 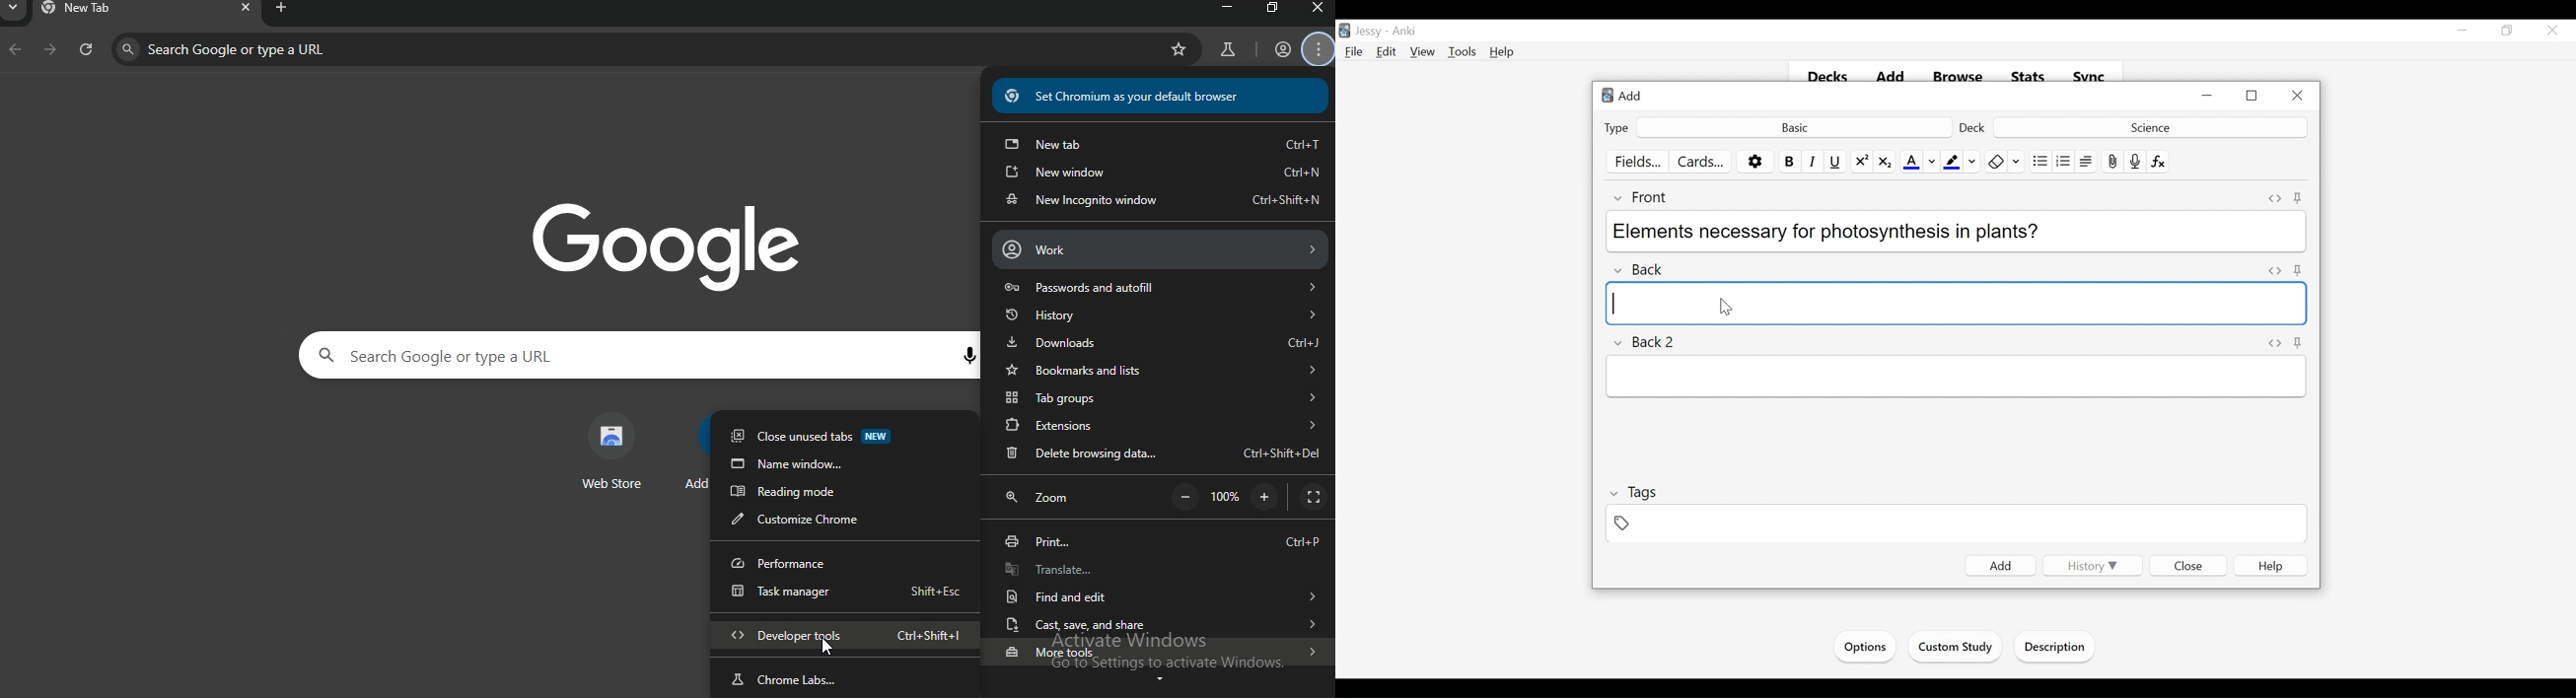 I want to click on bookmark page, so click(x=1180, y=50).